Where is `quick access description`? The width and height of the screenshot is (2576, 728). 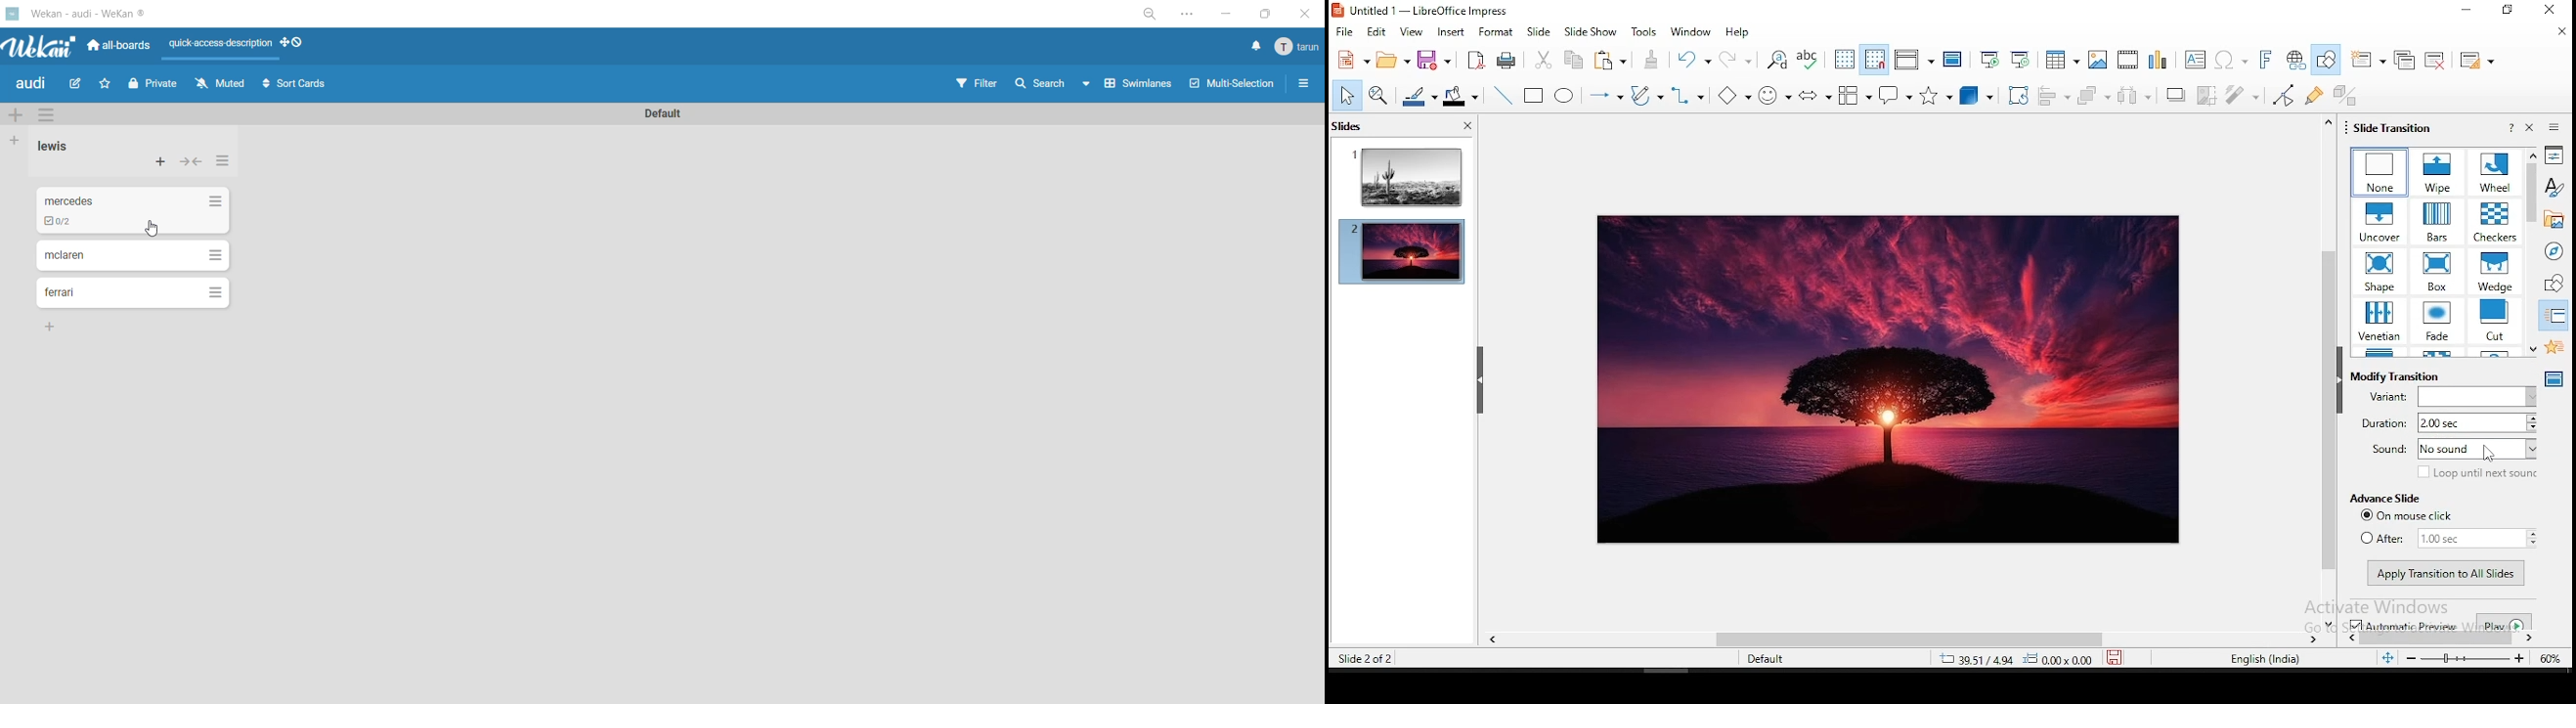
quick access description is located at coordinates (220, 43).